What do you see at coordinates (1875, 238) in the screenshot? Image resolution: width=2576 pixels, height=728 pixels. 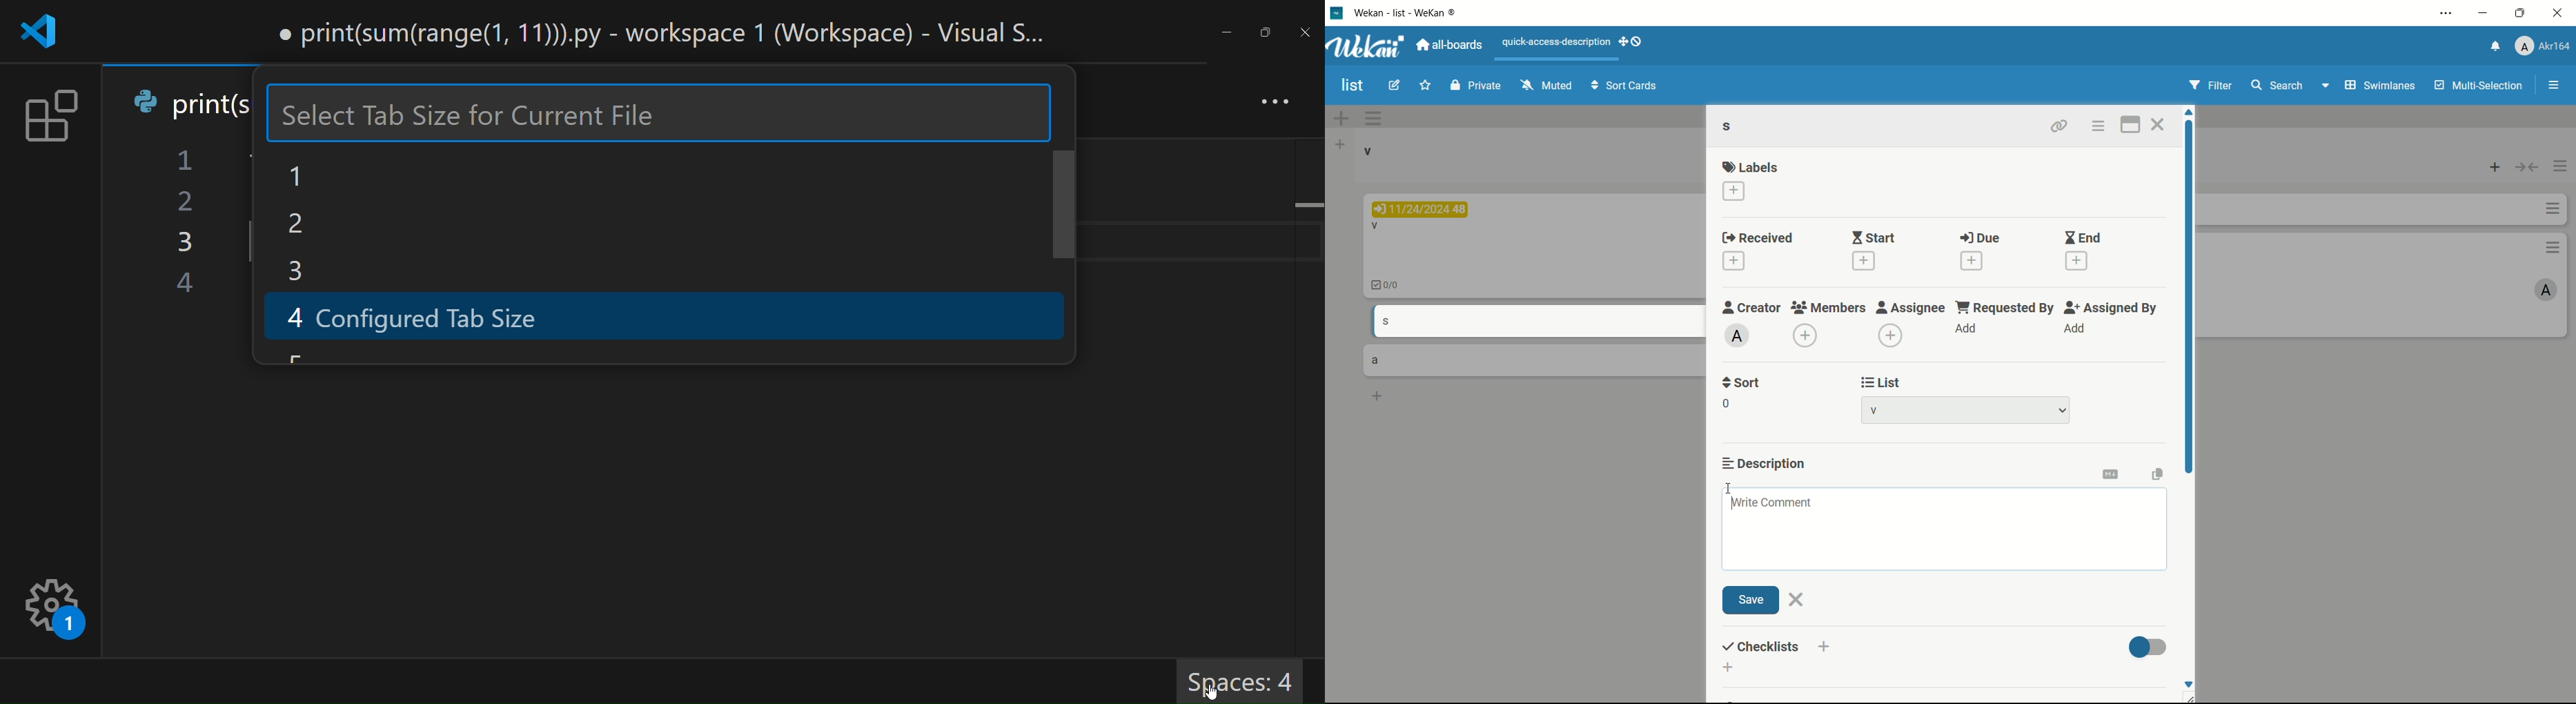 I see `start` at bounding box center [1875, 238].